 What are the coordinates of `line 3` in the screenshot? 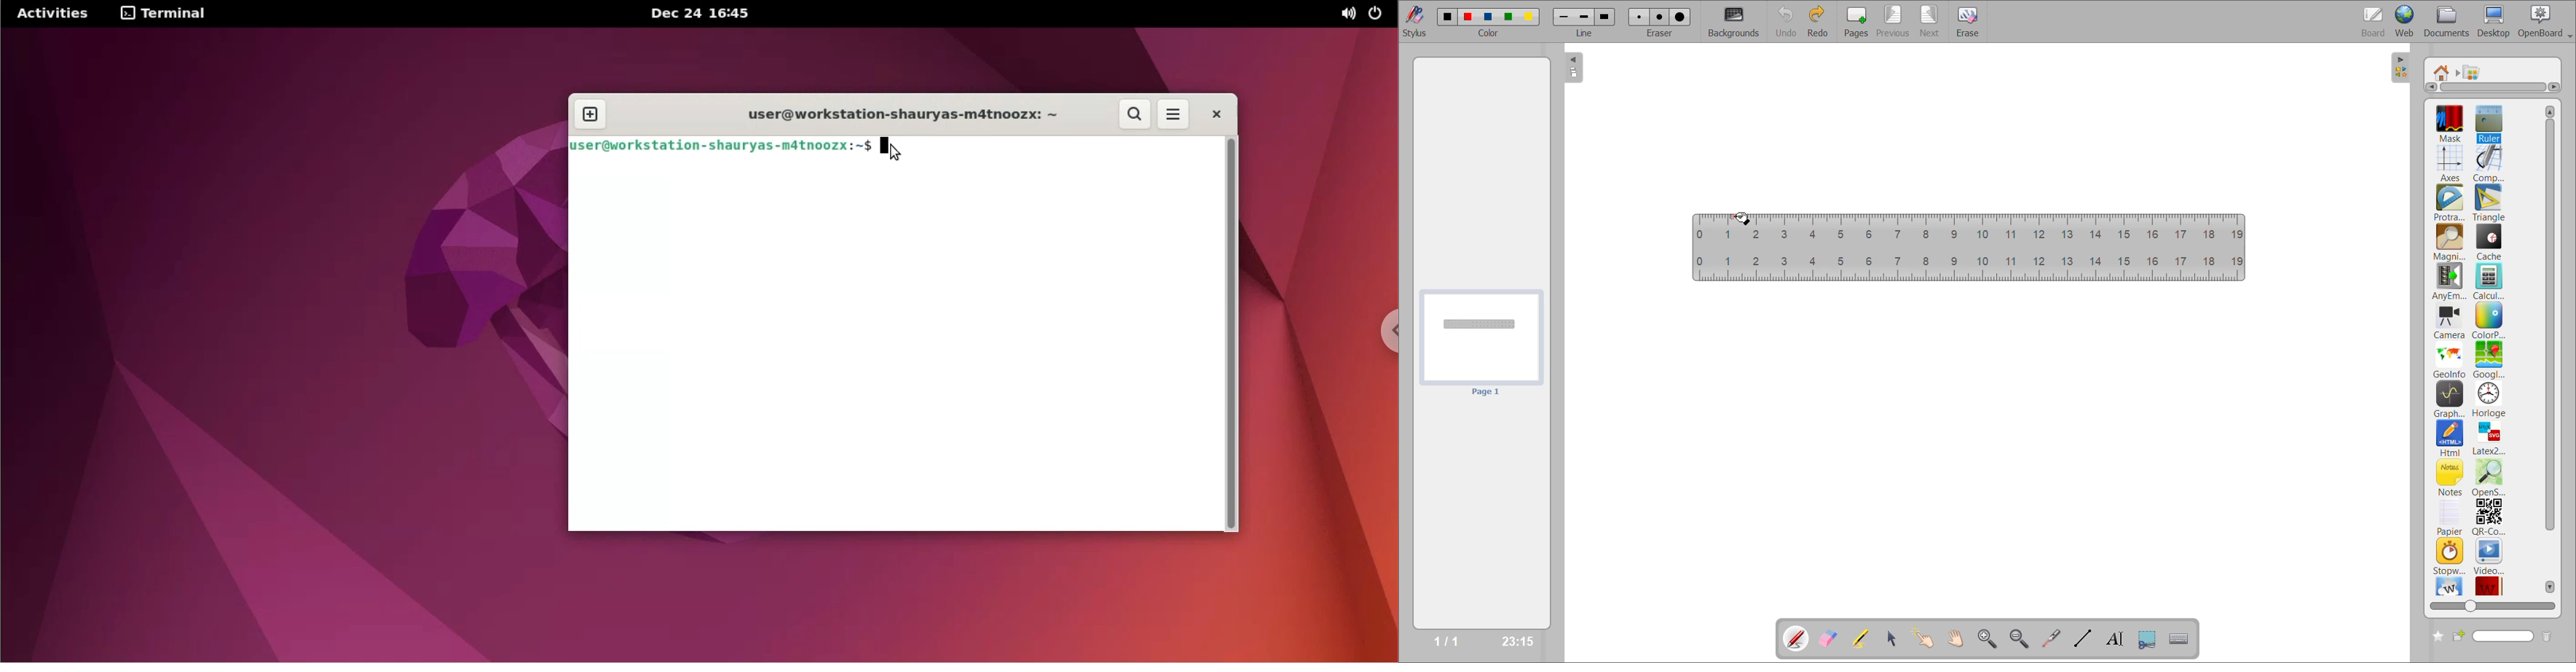 It's located at (1604, 18).